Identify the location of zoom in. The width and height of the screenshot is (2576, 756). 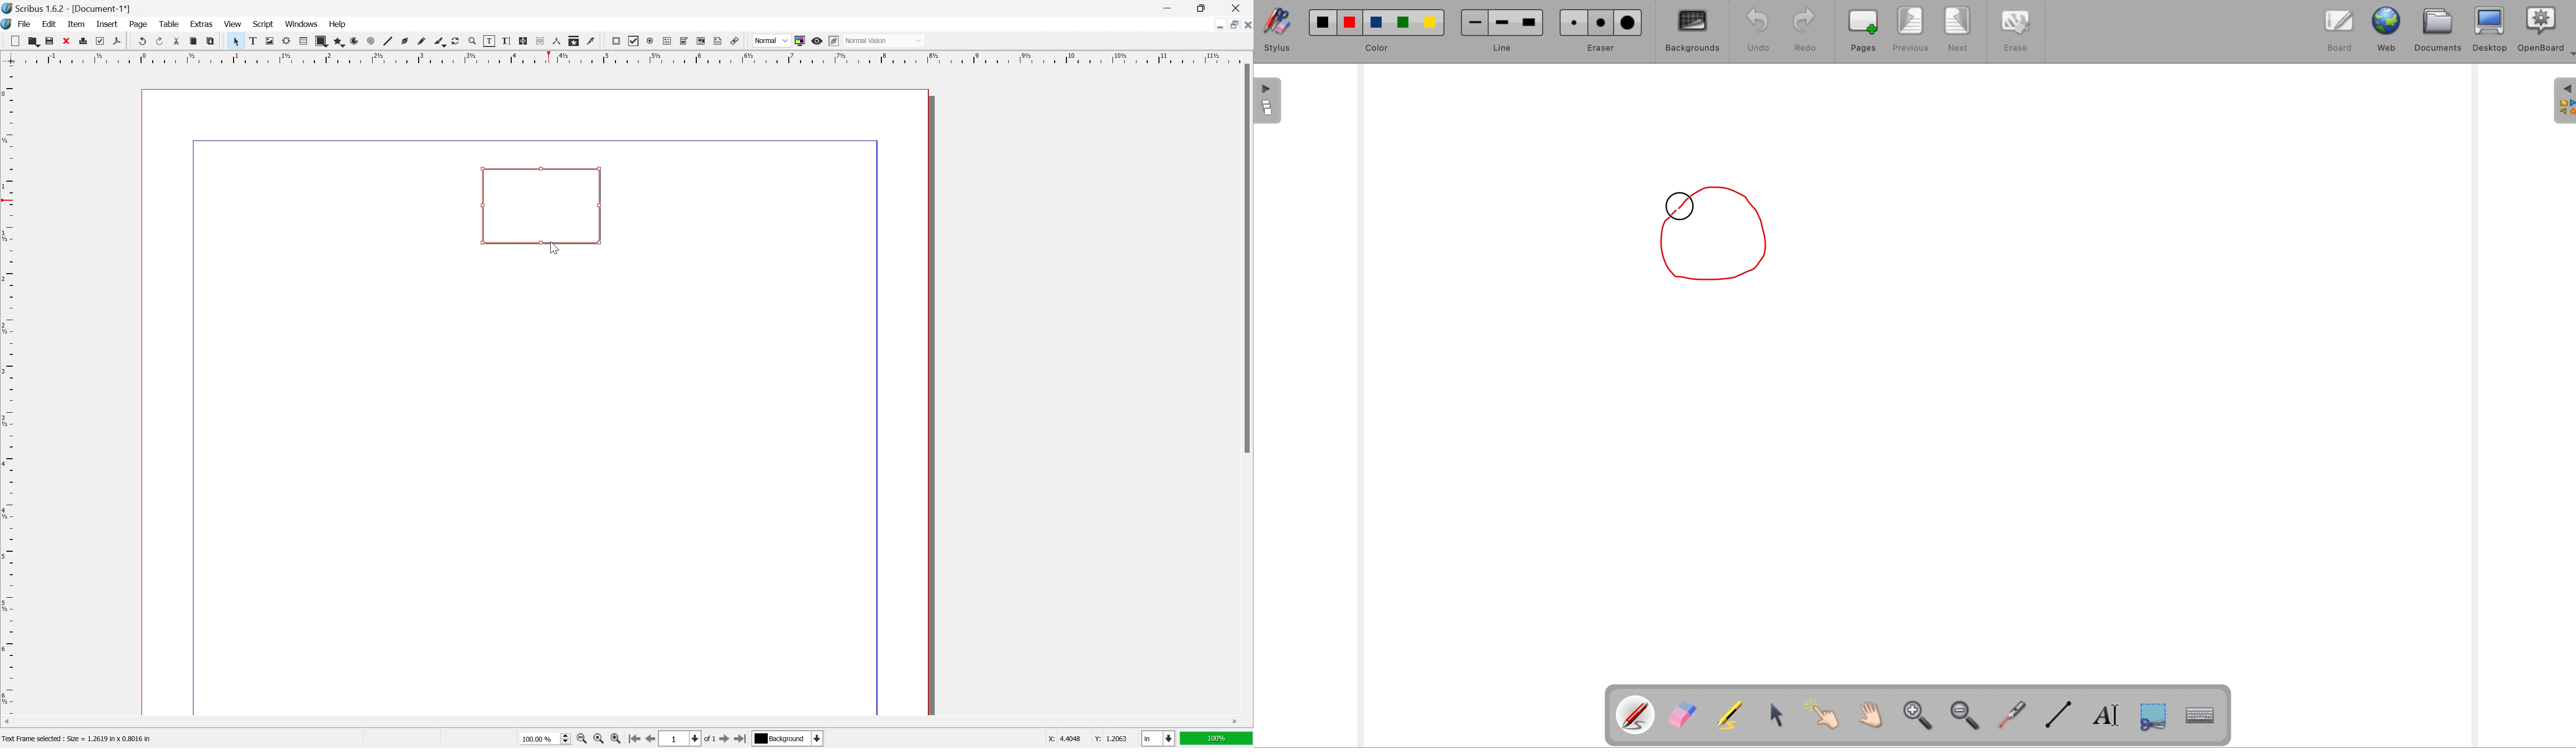
(615, 740).